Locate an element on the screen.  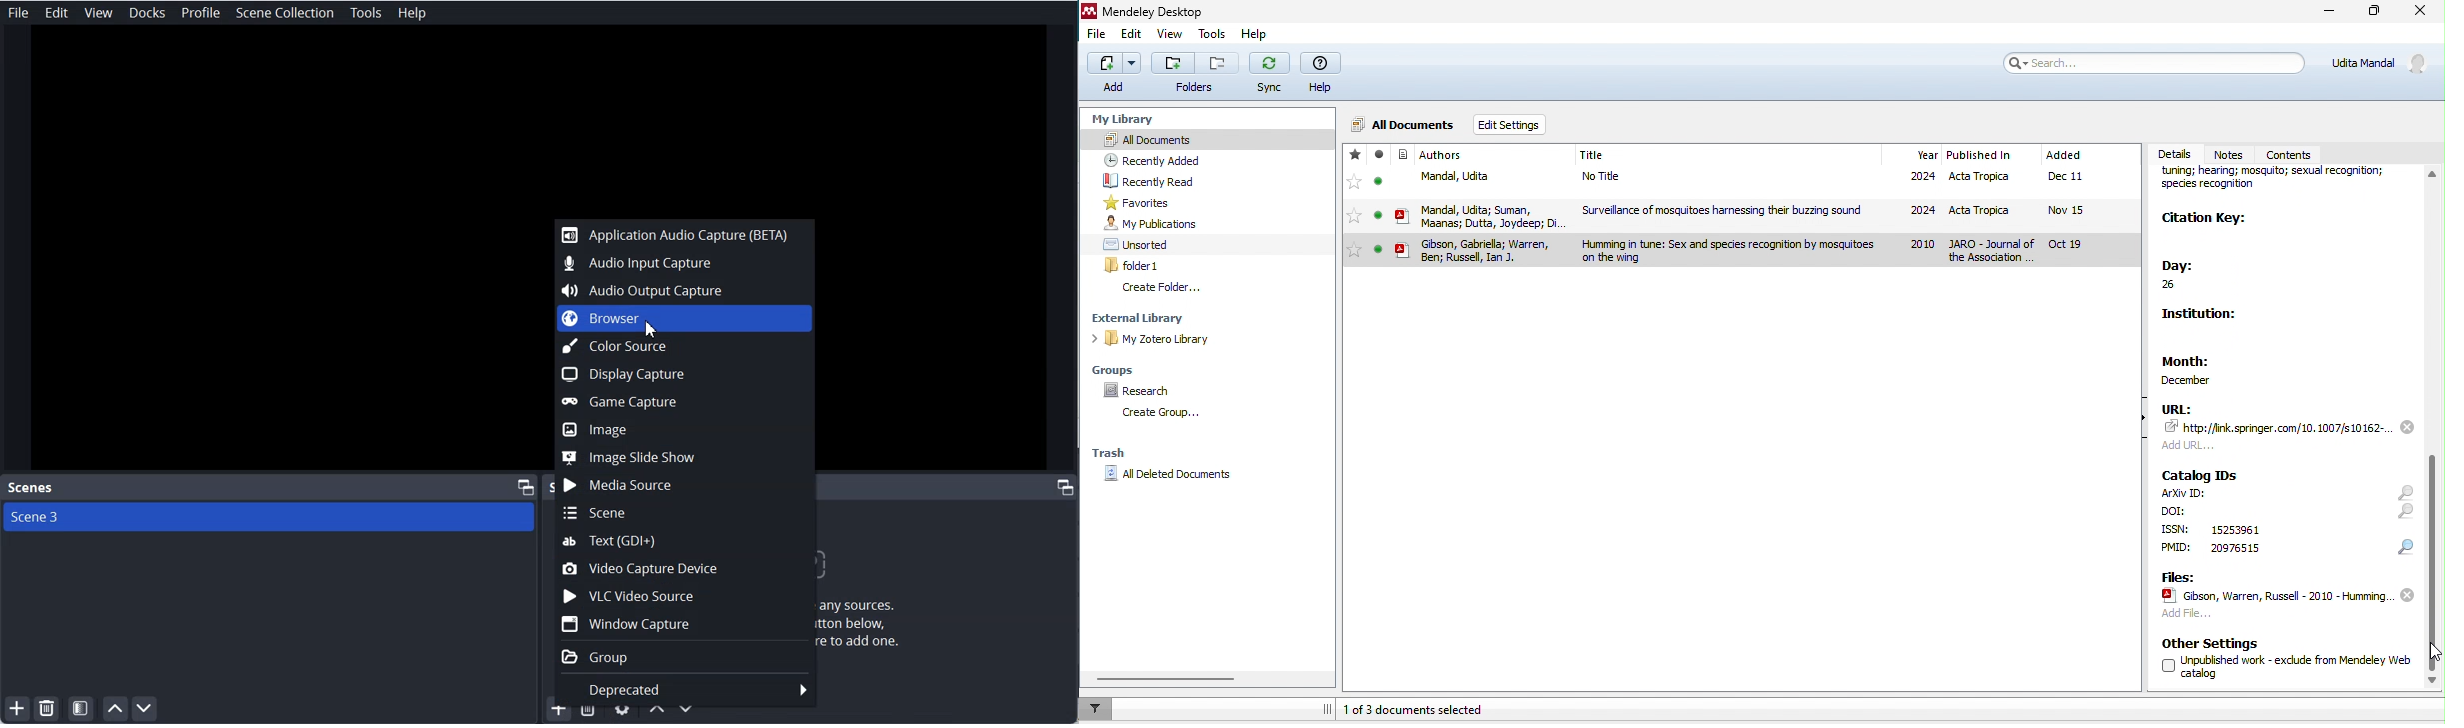
Deprecated is located at coordinates (685, 691).